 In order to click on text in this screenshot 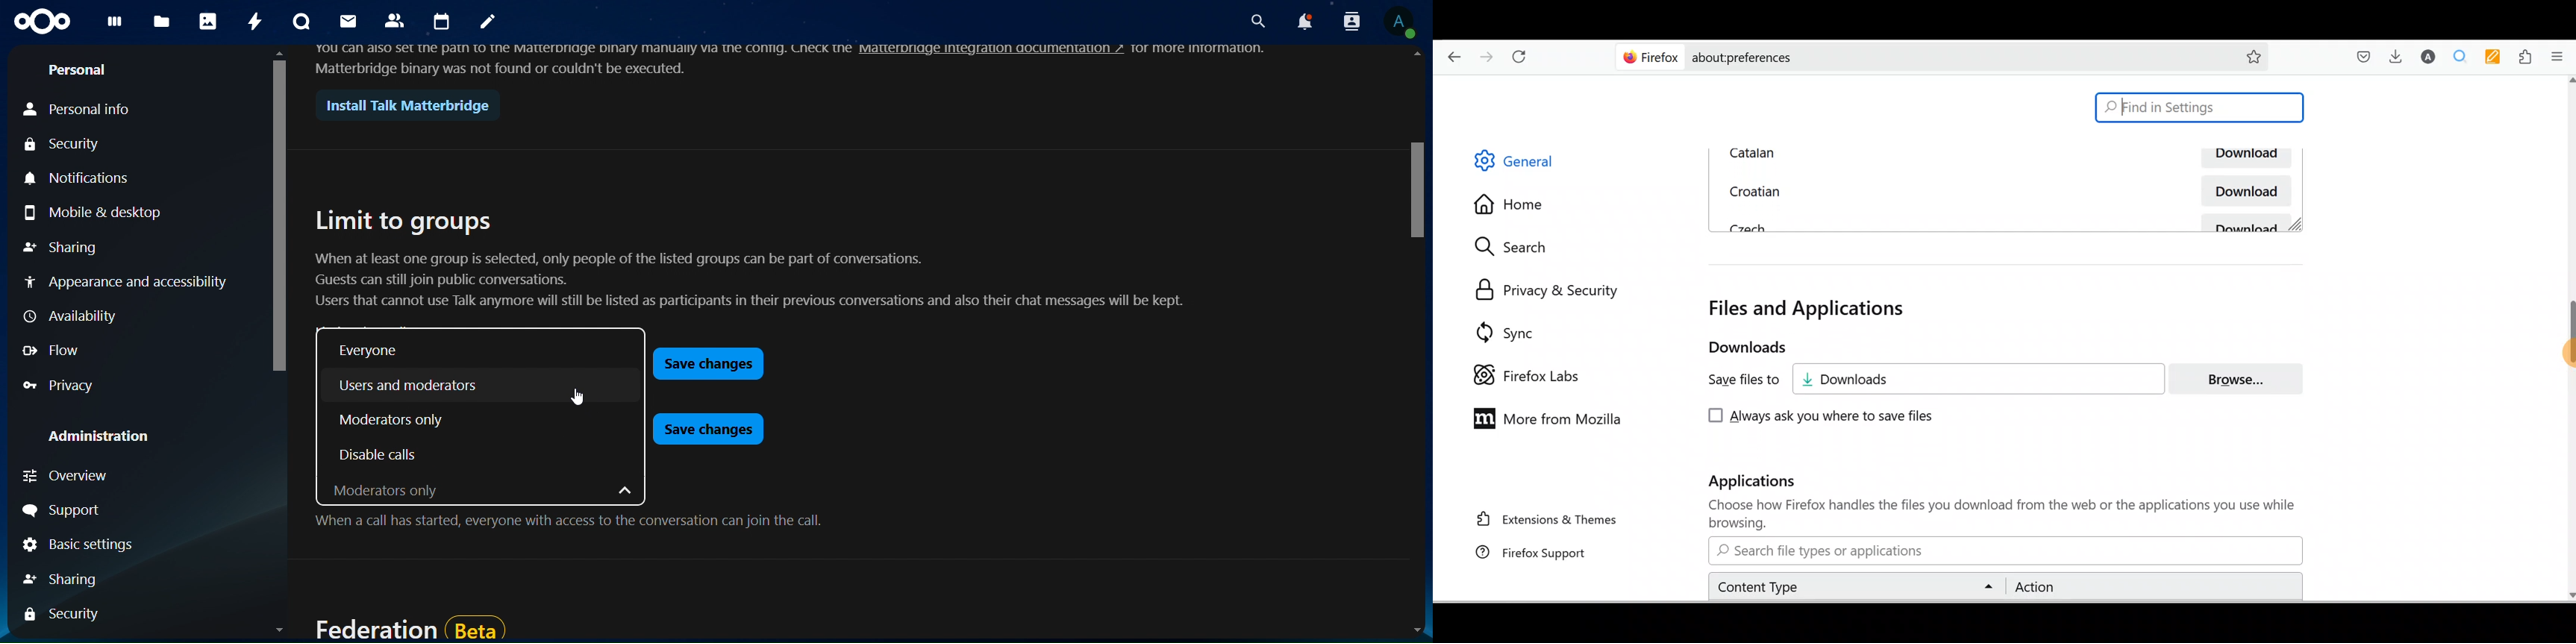, I will do `click(1201, 48)`.